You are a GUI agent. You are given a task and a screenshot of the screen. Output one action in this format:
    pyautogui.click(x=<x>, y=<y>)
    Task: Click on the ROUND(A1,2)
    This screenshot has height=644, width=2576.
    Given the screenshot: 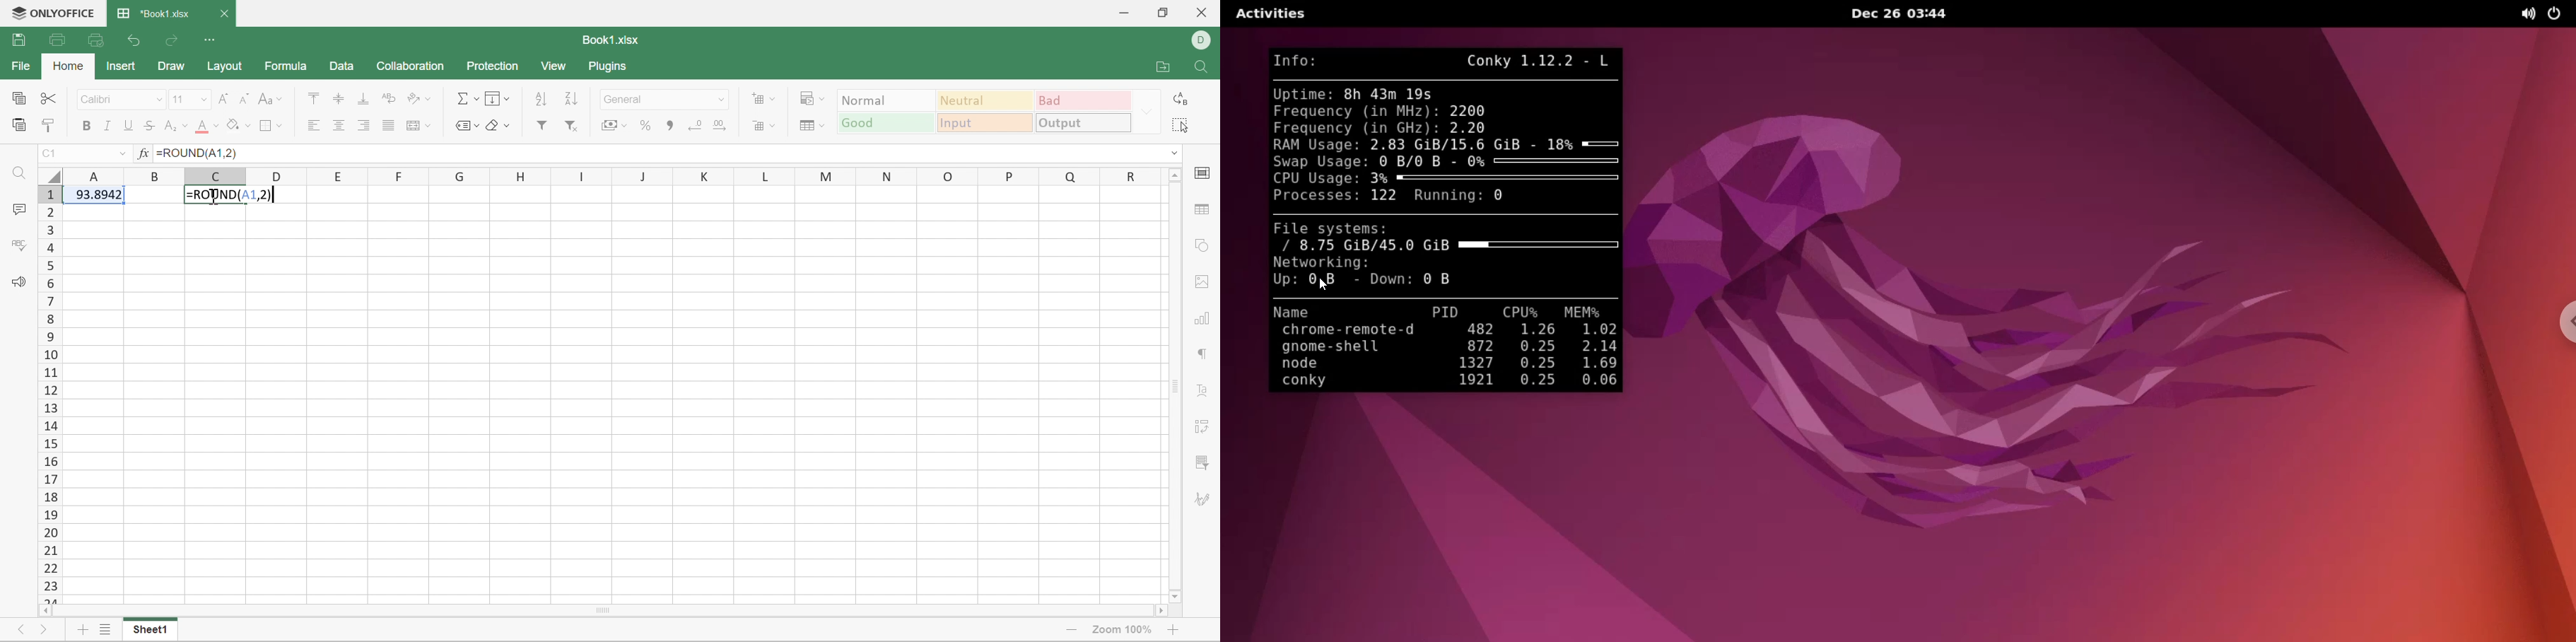 What is the action you would take?
    pyautogui.click(x=231, y=195)
    